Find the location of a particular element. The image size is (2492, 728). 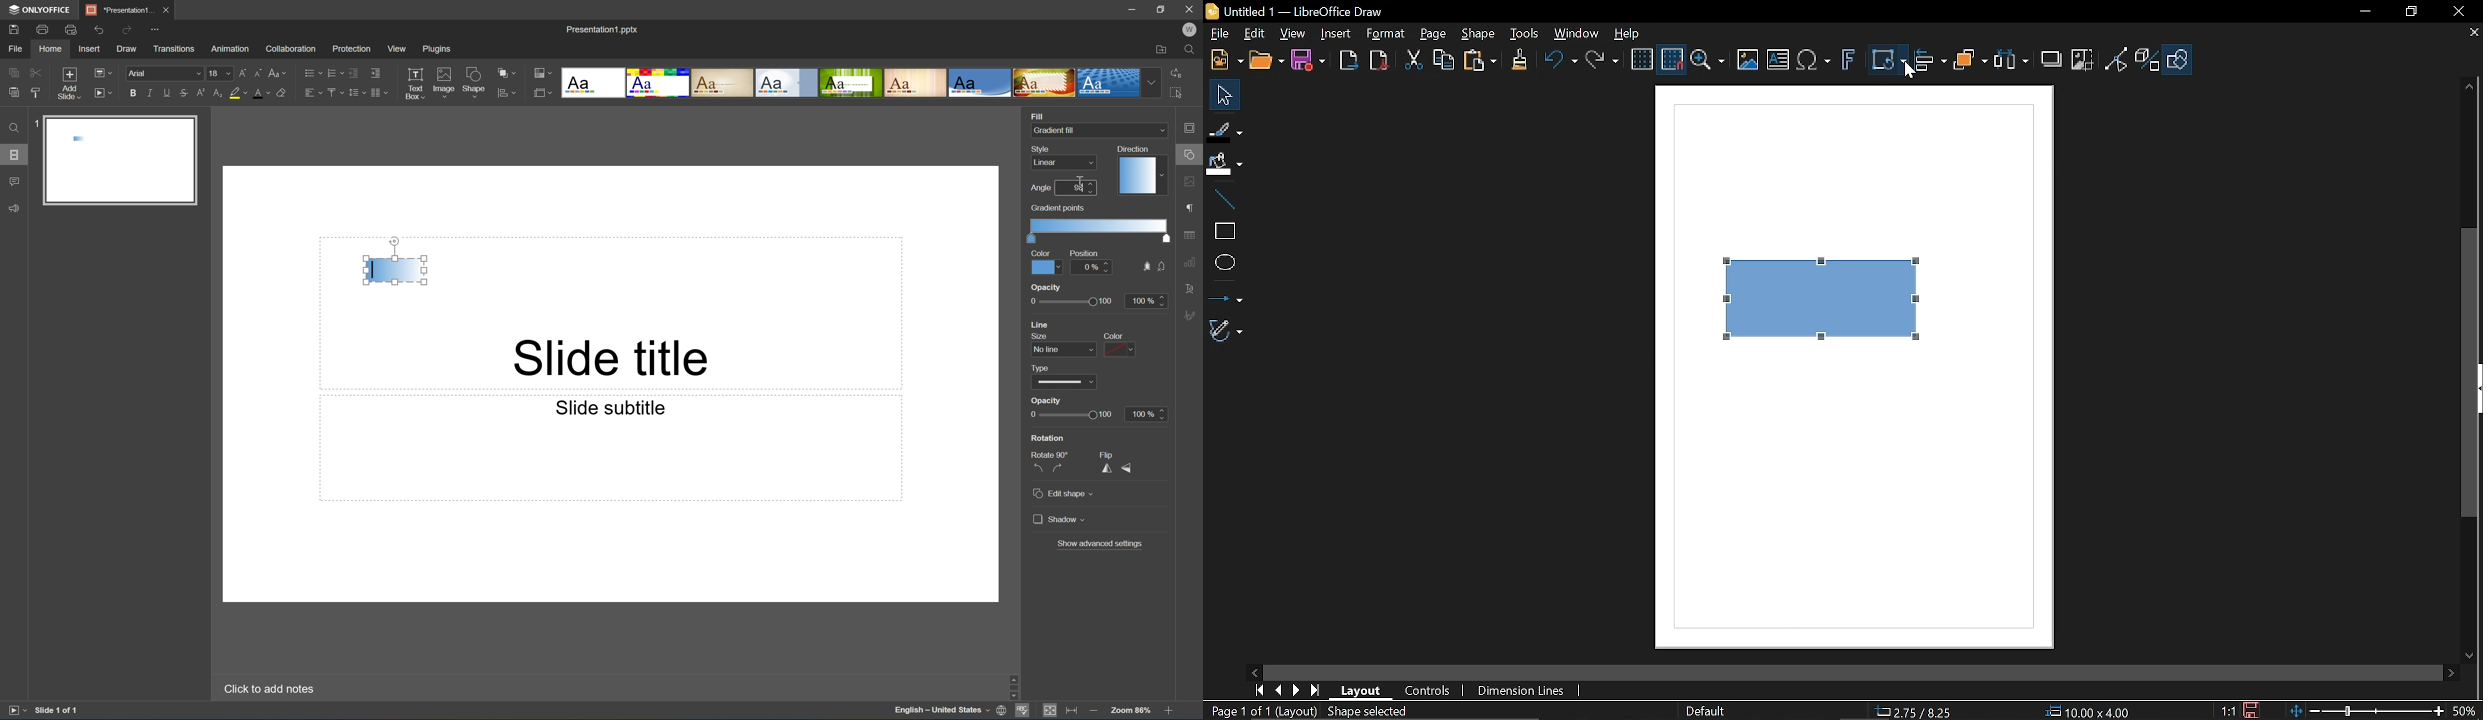

Fill color is located at coordinates (1223, 165).